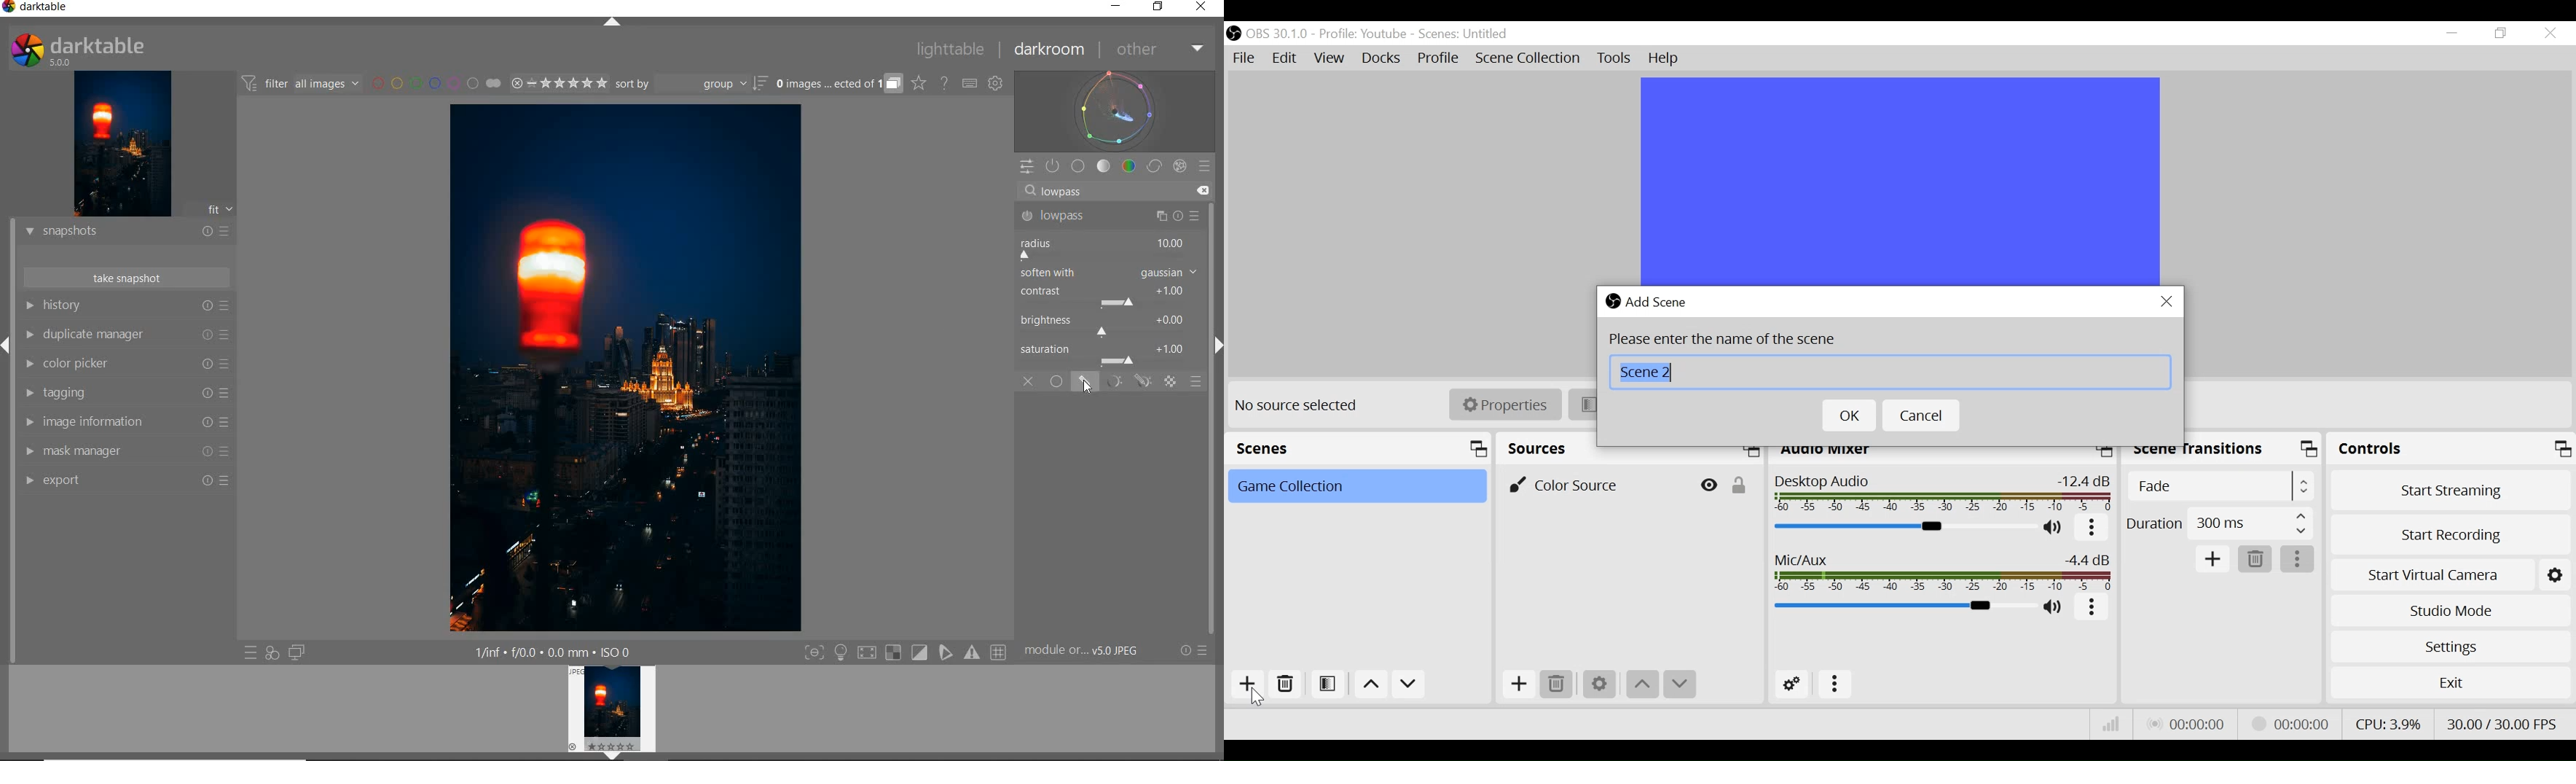 The width and height of the screenshot is (2576, 784). What do you see at coordinates (2110, 723) in the screenshot?
I see `Bitrate` at bounding box center [2110, 723].